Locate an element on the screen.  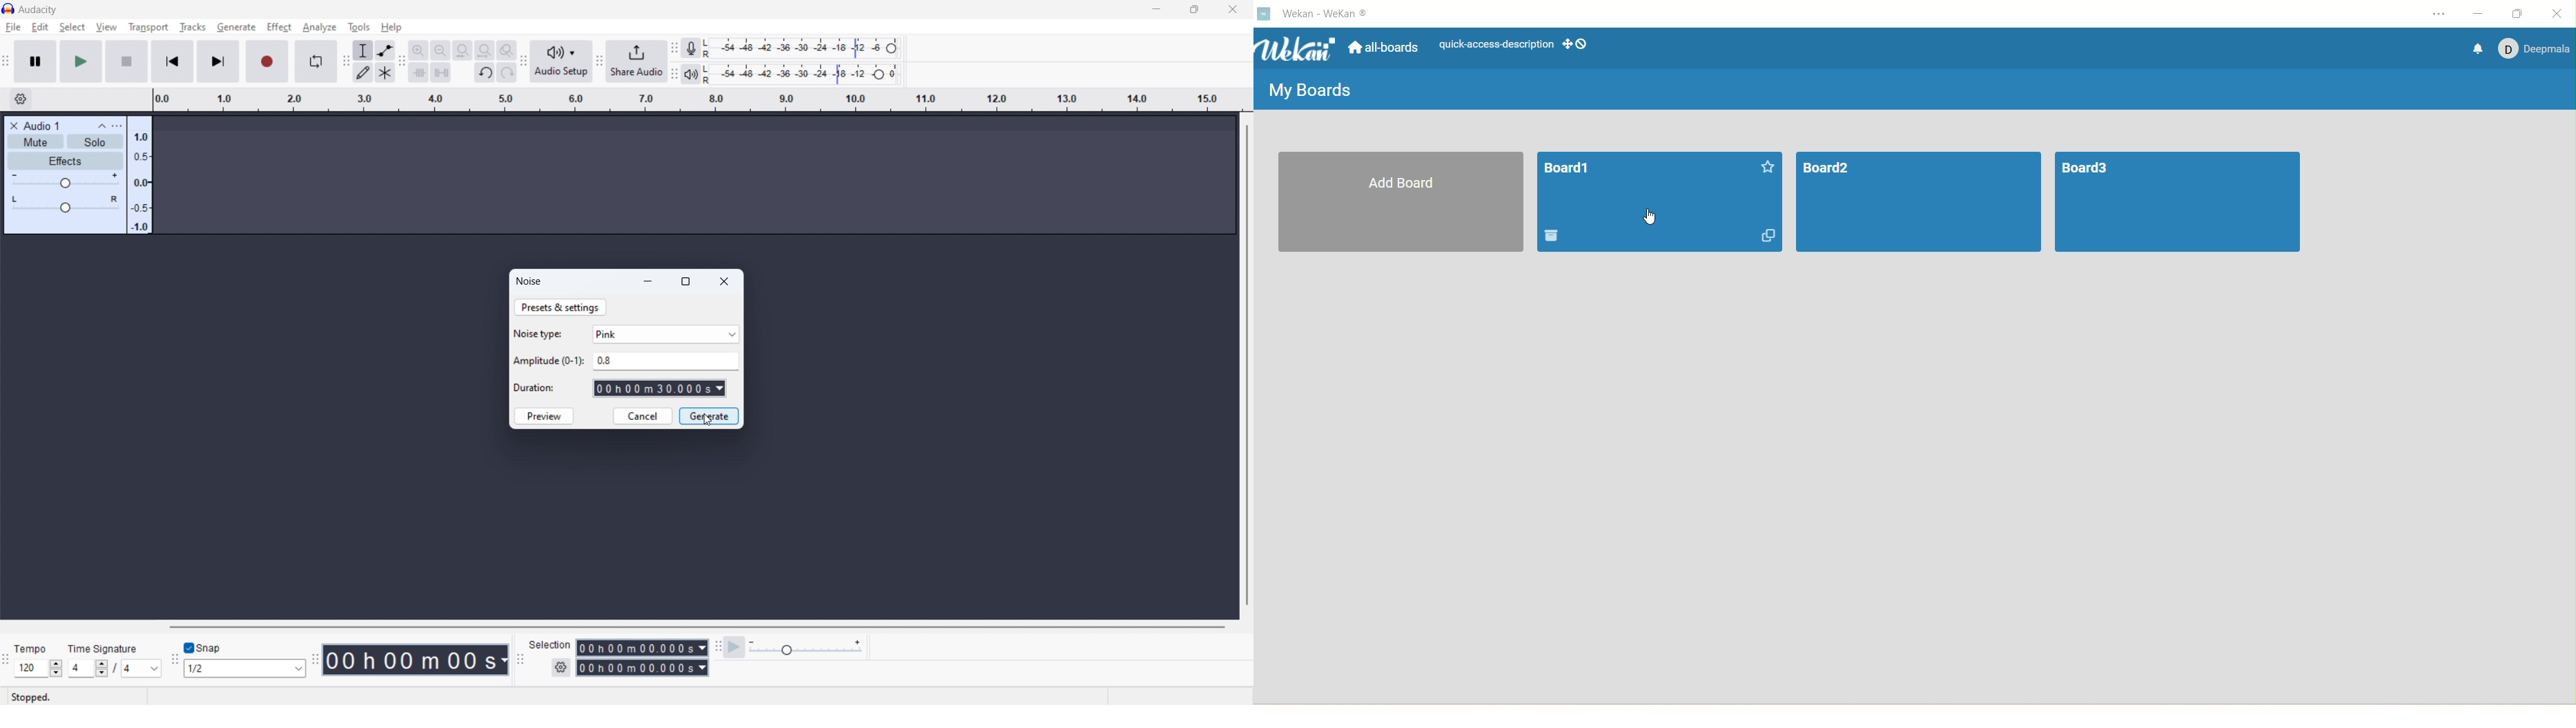
minimize is located at coordinates (2477, 15).